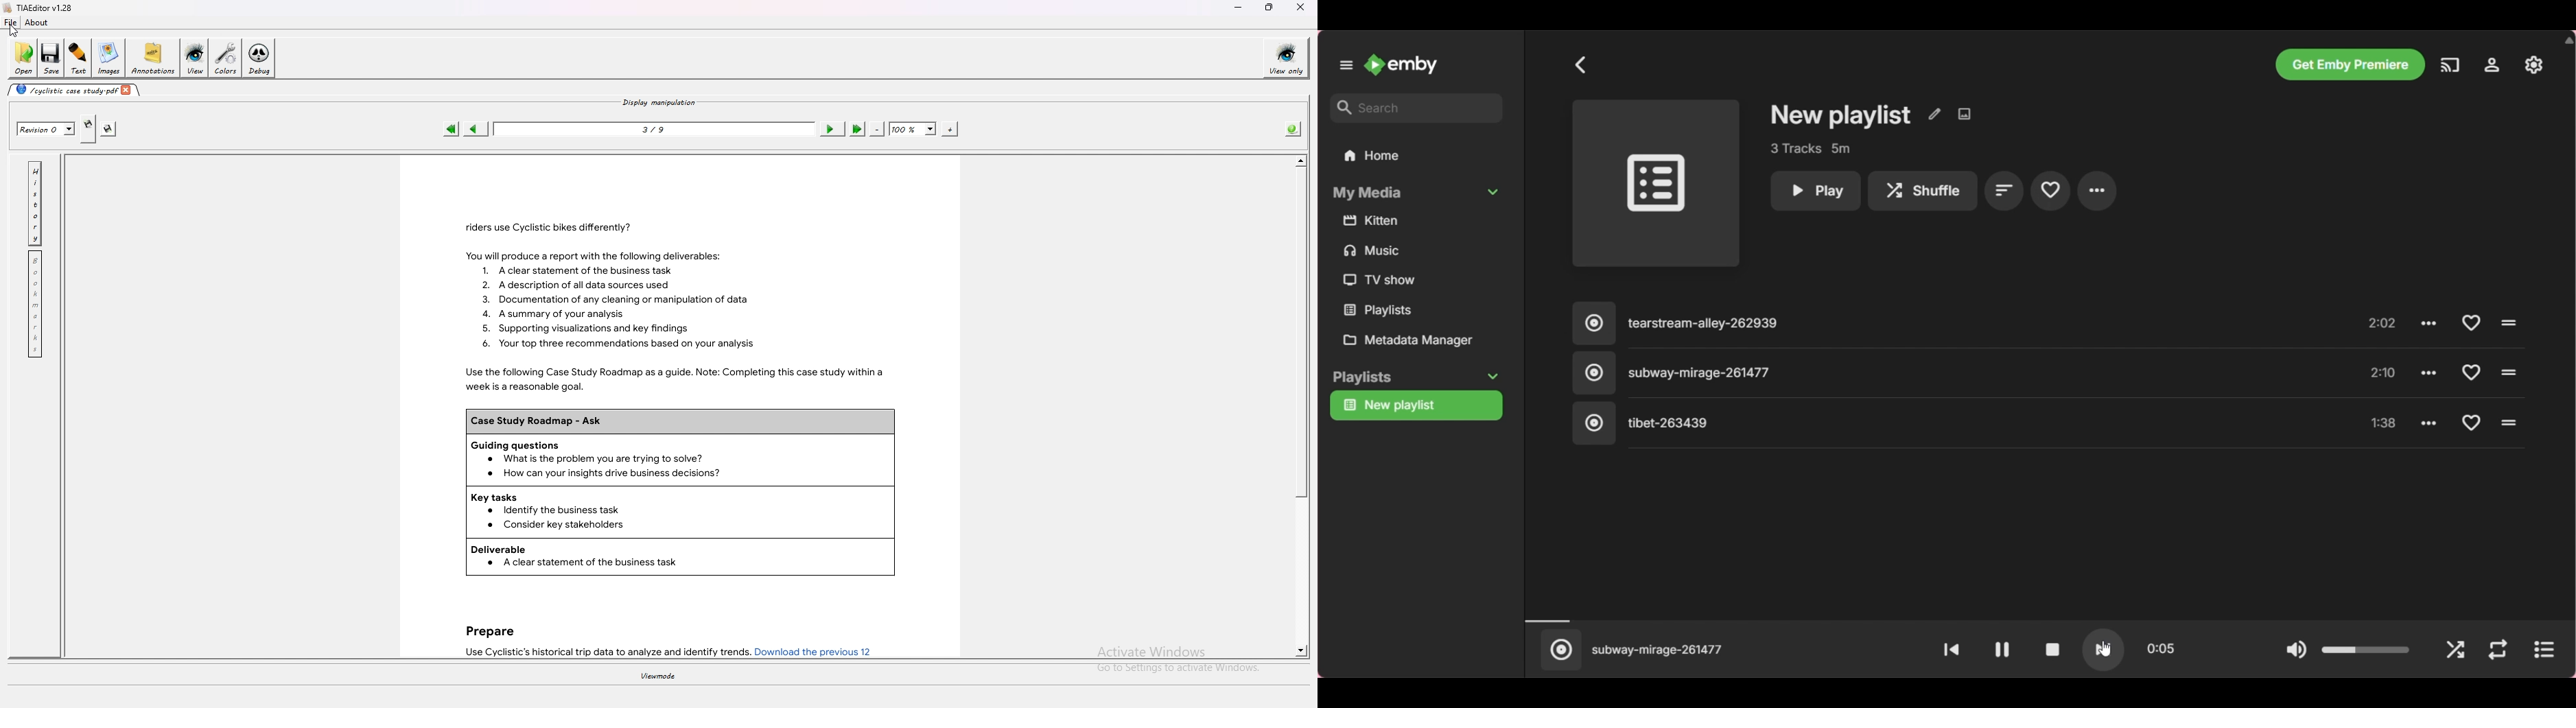 The image size is (2576, 728). I want to click on cyclistic case study-pdf, so click(64, 89).